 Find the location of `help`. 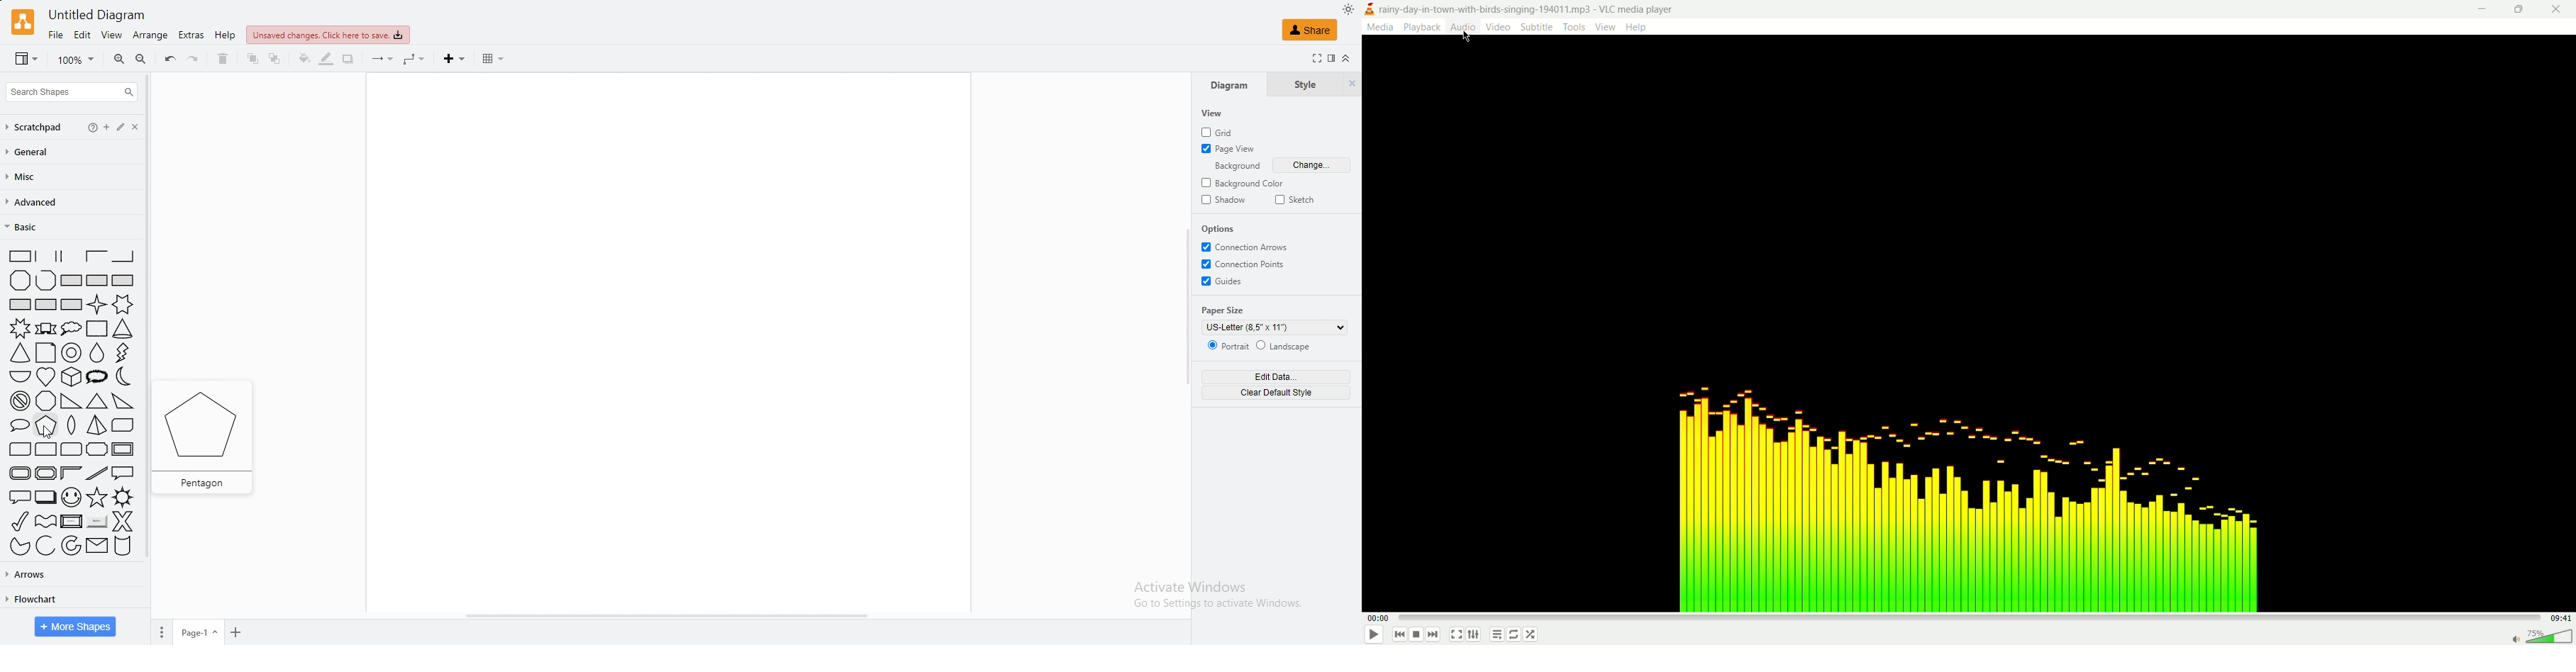

help is located at coordinates (1636, 27).